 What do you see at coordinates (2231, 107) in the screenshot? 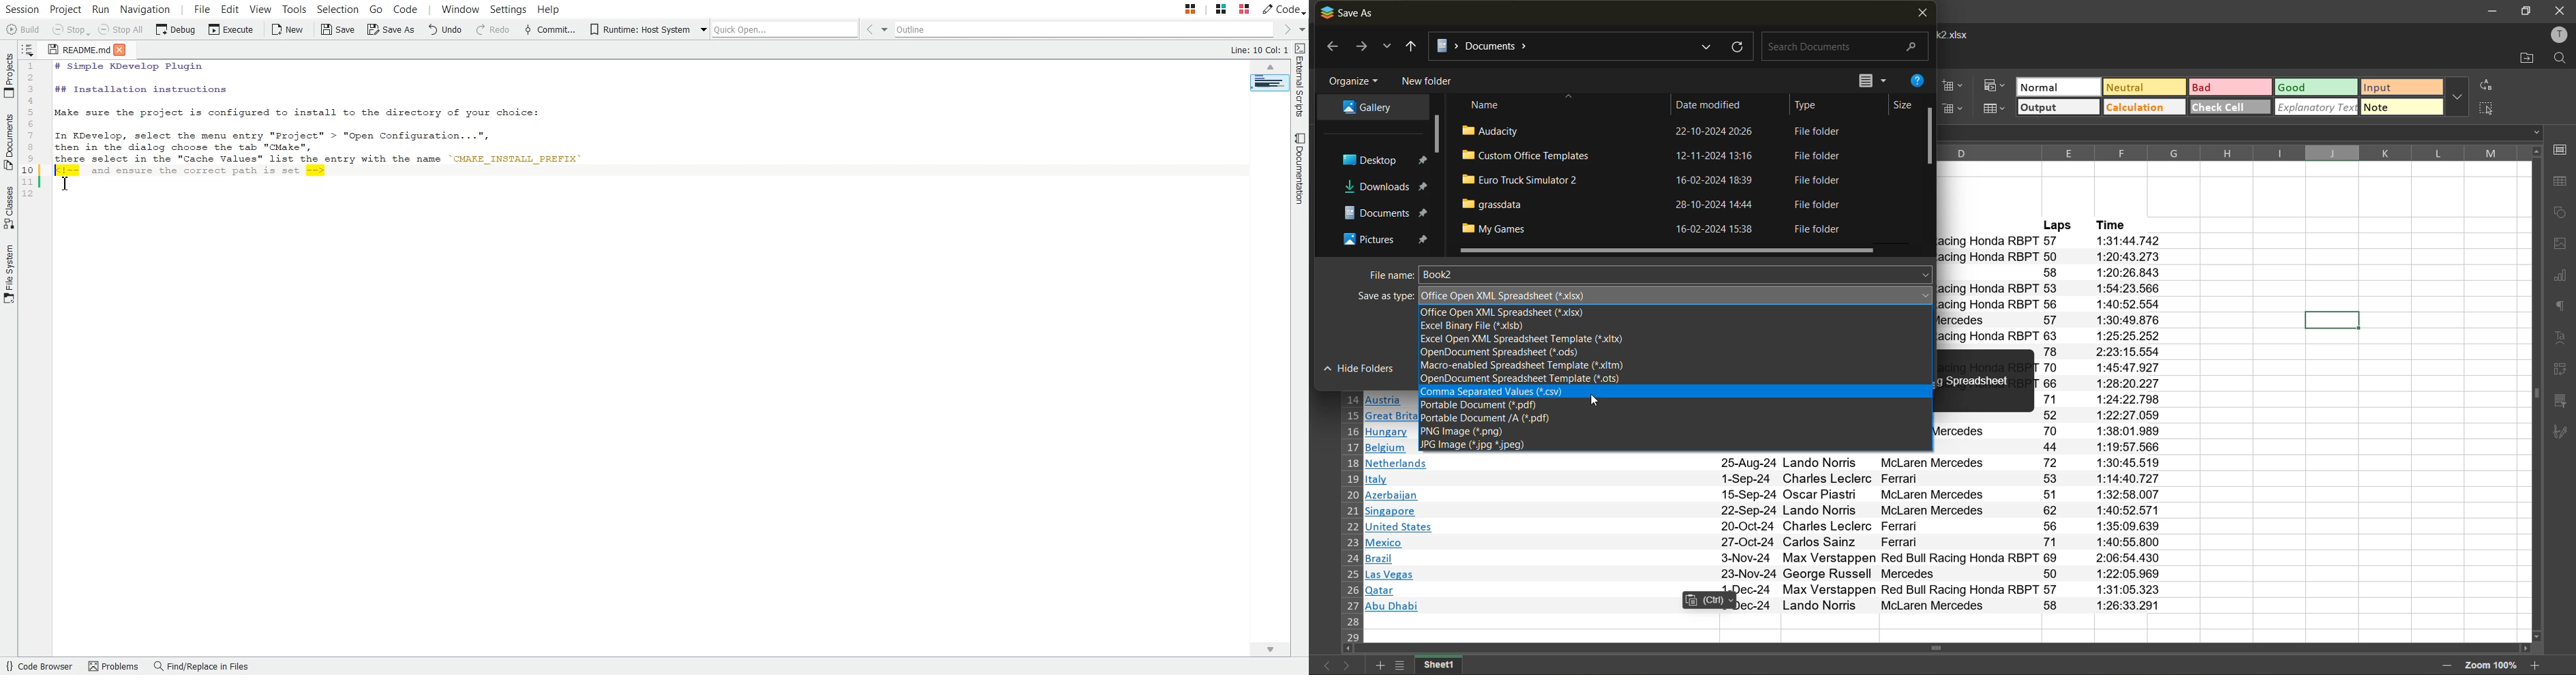
I see `check cell` at bounding box center [2231, 107].